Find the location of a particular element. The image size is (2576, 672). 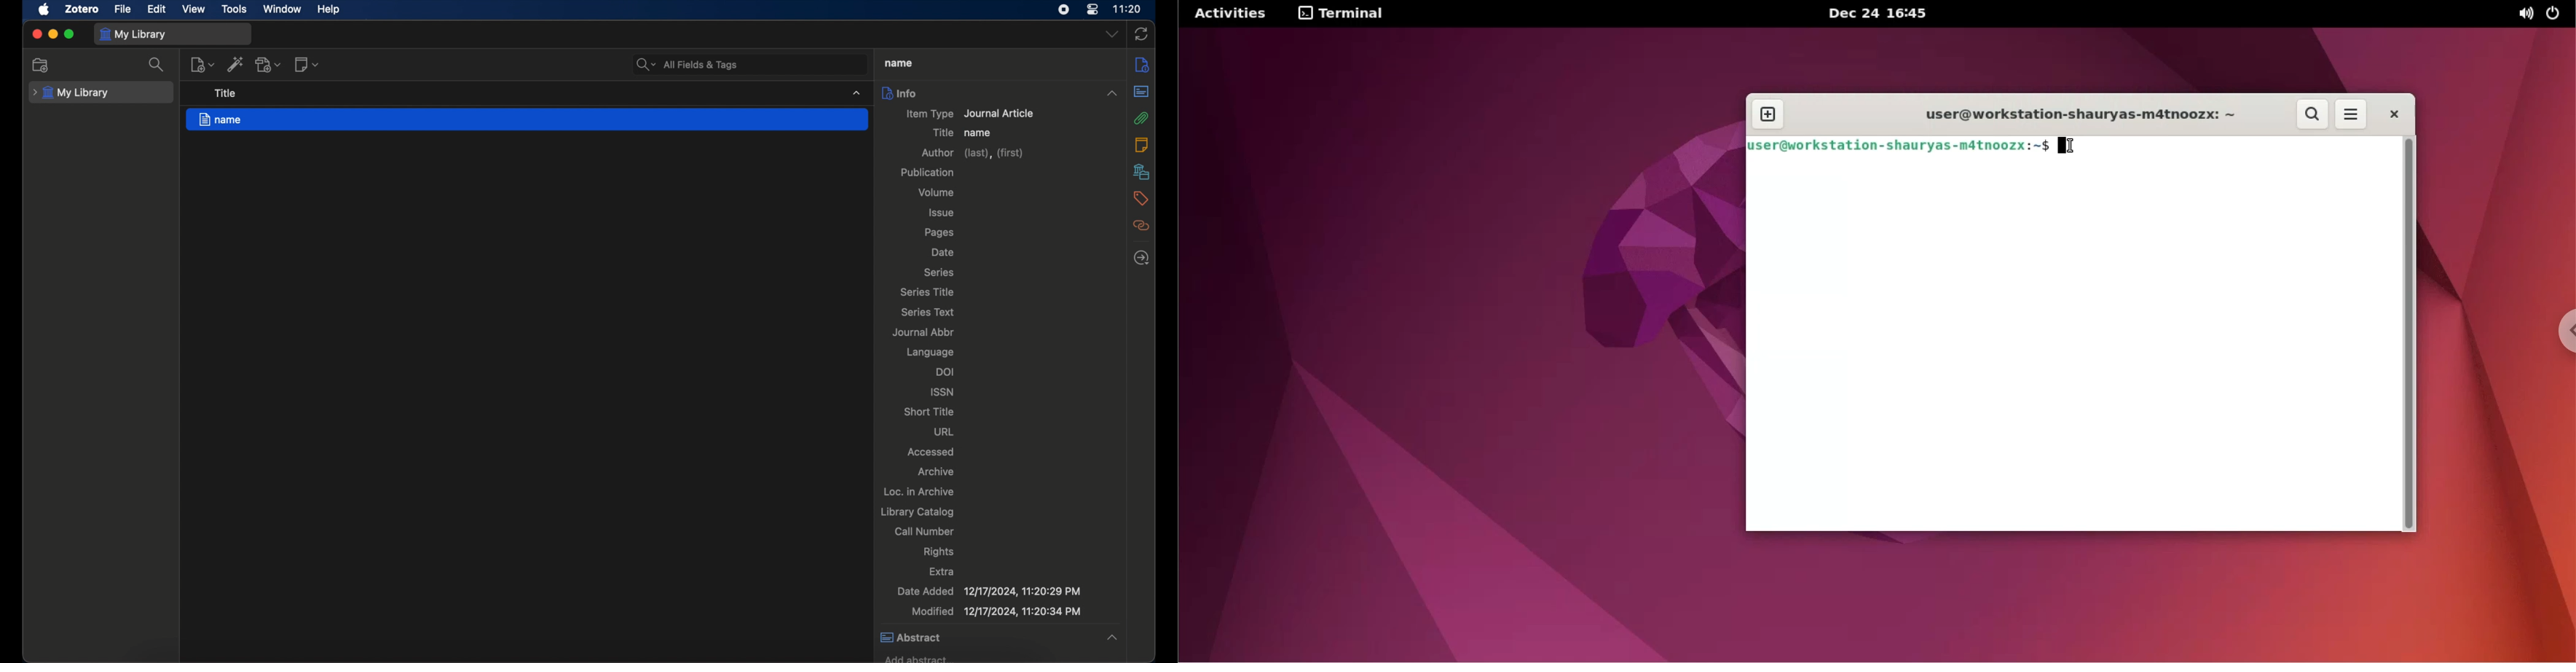

screen recorder icon is located at coordinates (1065, 10).